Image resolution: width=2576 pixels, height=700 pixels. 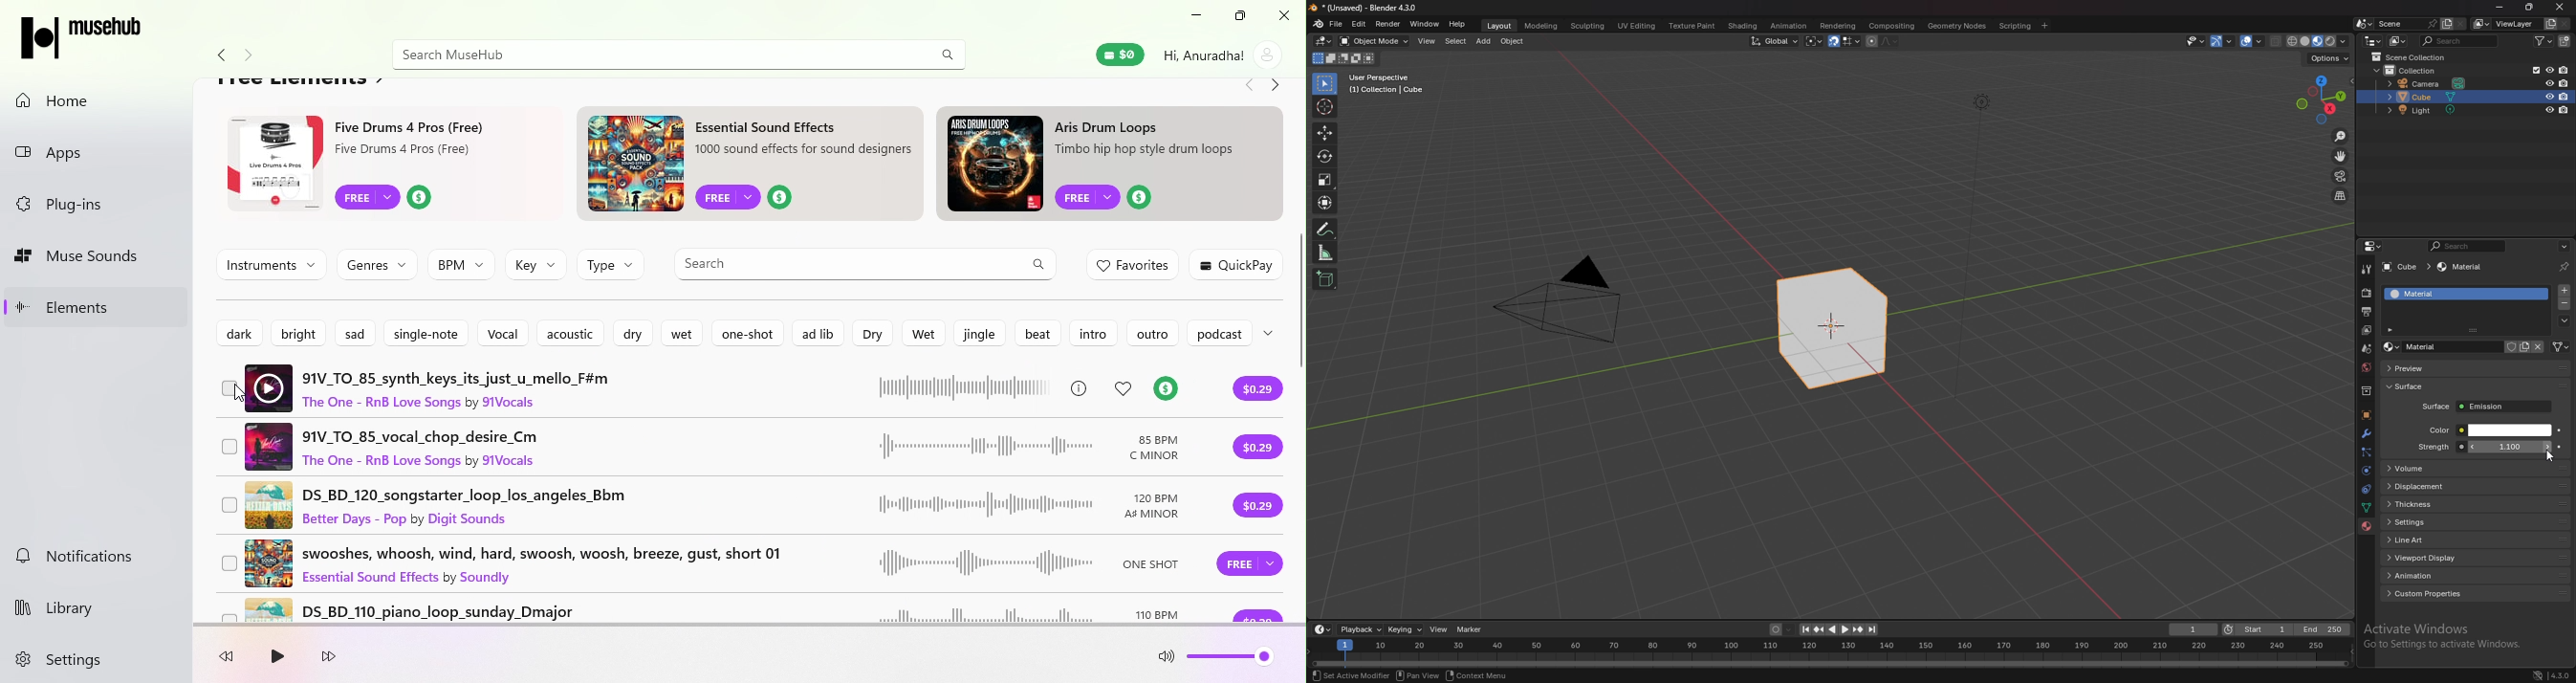 What do you see at coordinates (1589, 26) in the screenshot?
I see `scrulpting` at bounding box center [1589, 26].